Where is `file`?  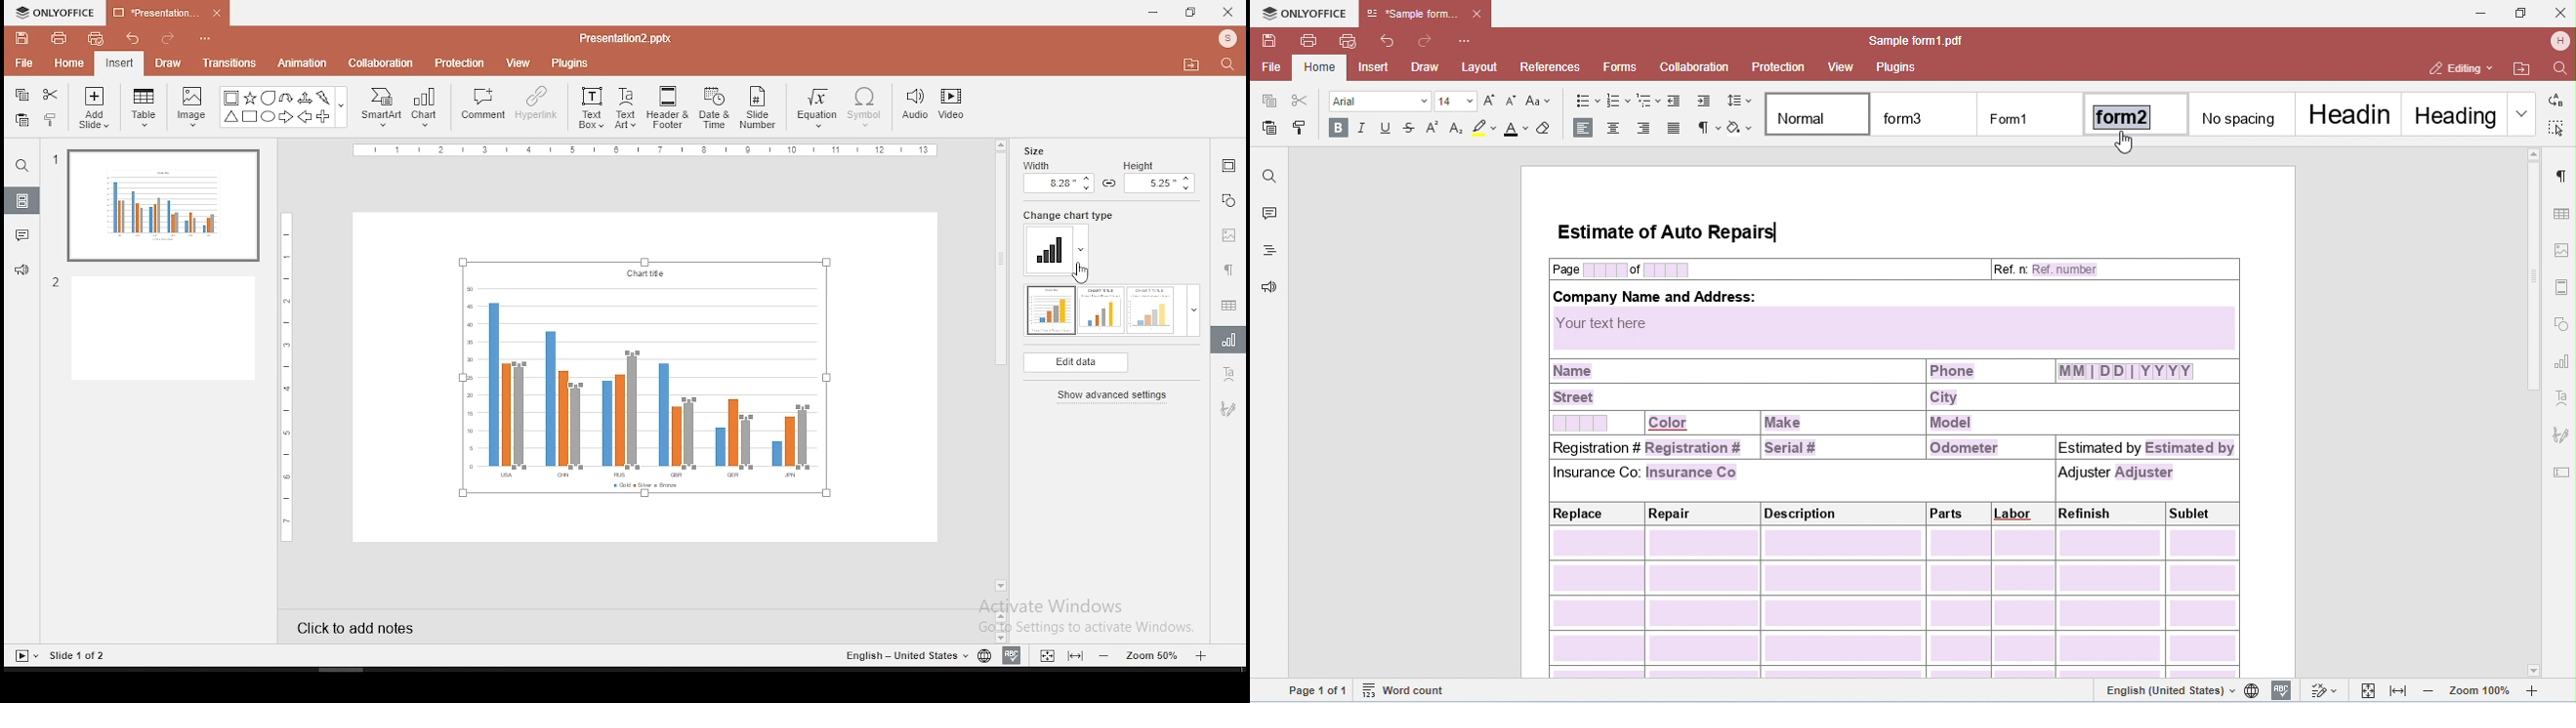
file is located at coordinates (22, 62).